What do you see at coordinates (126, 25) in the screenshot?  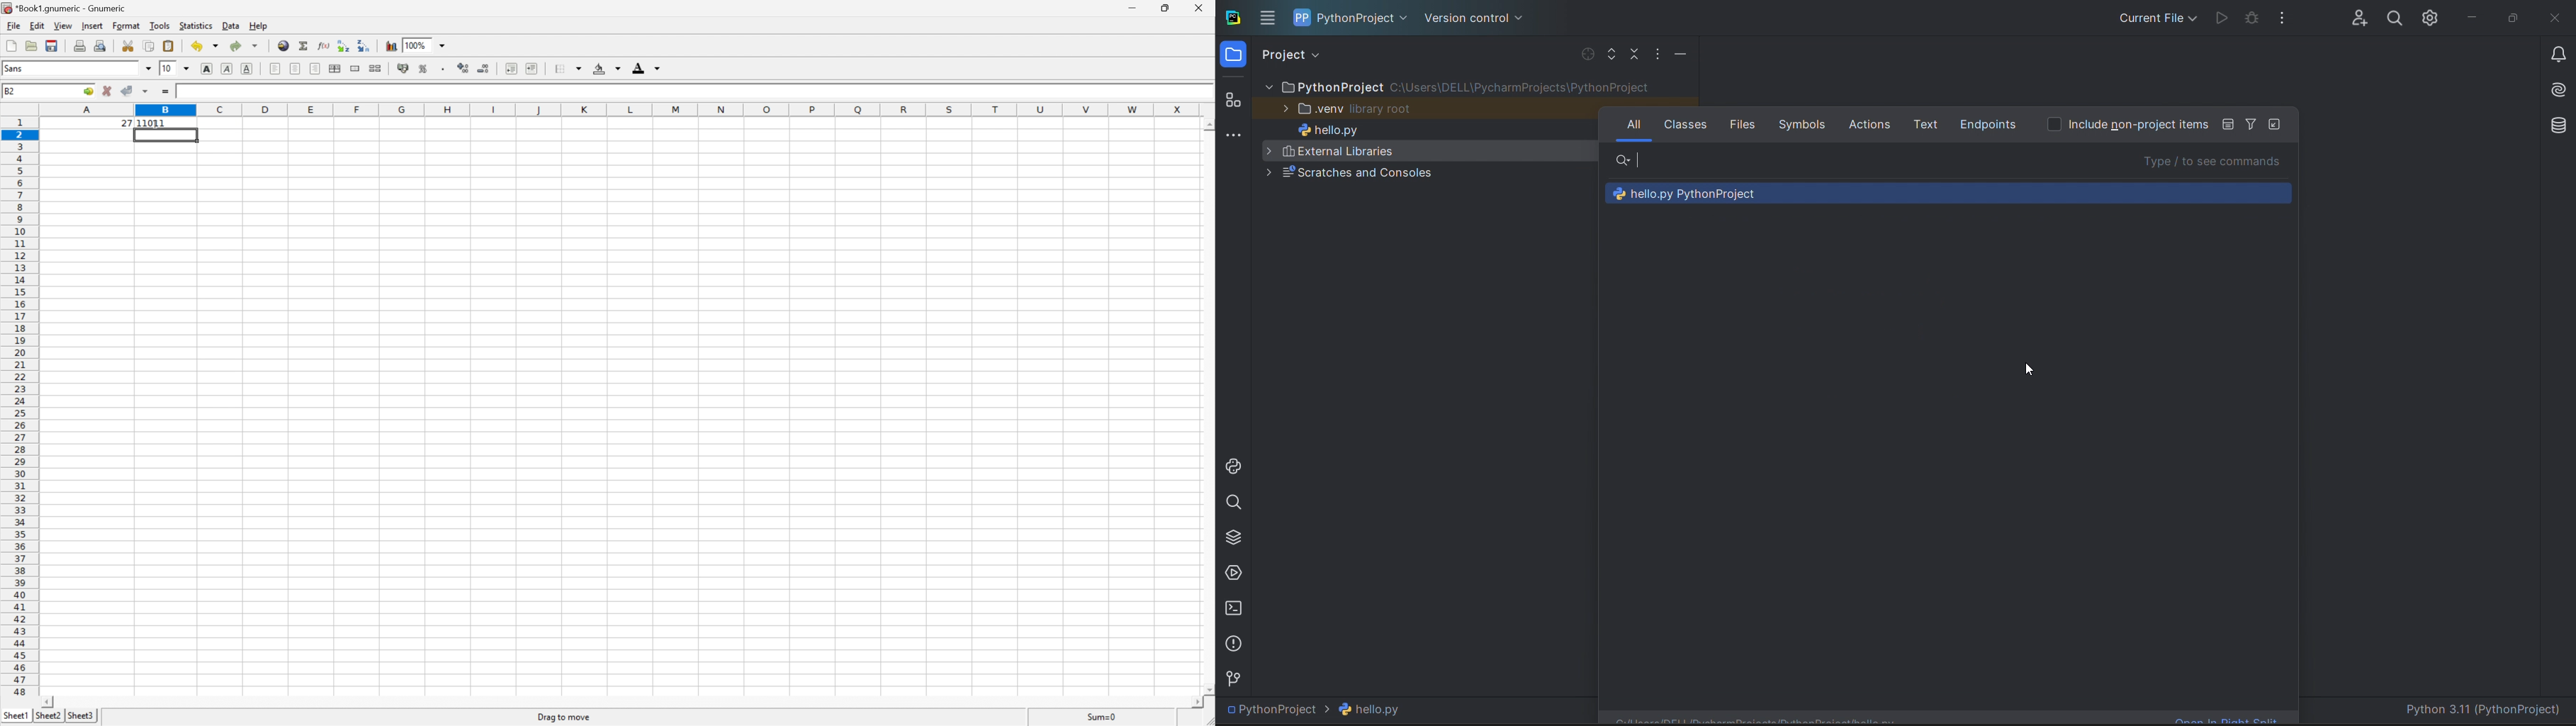 I see `Format` at bounding box center [126, 25].